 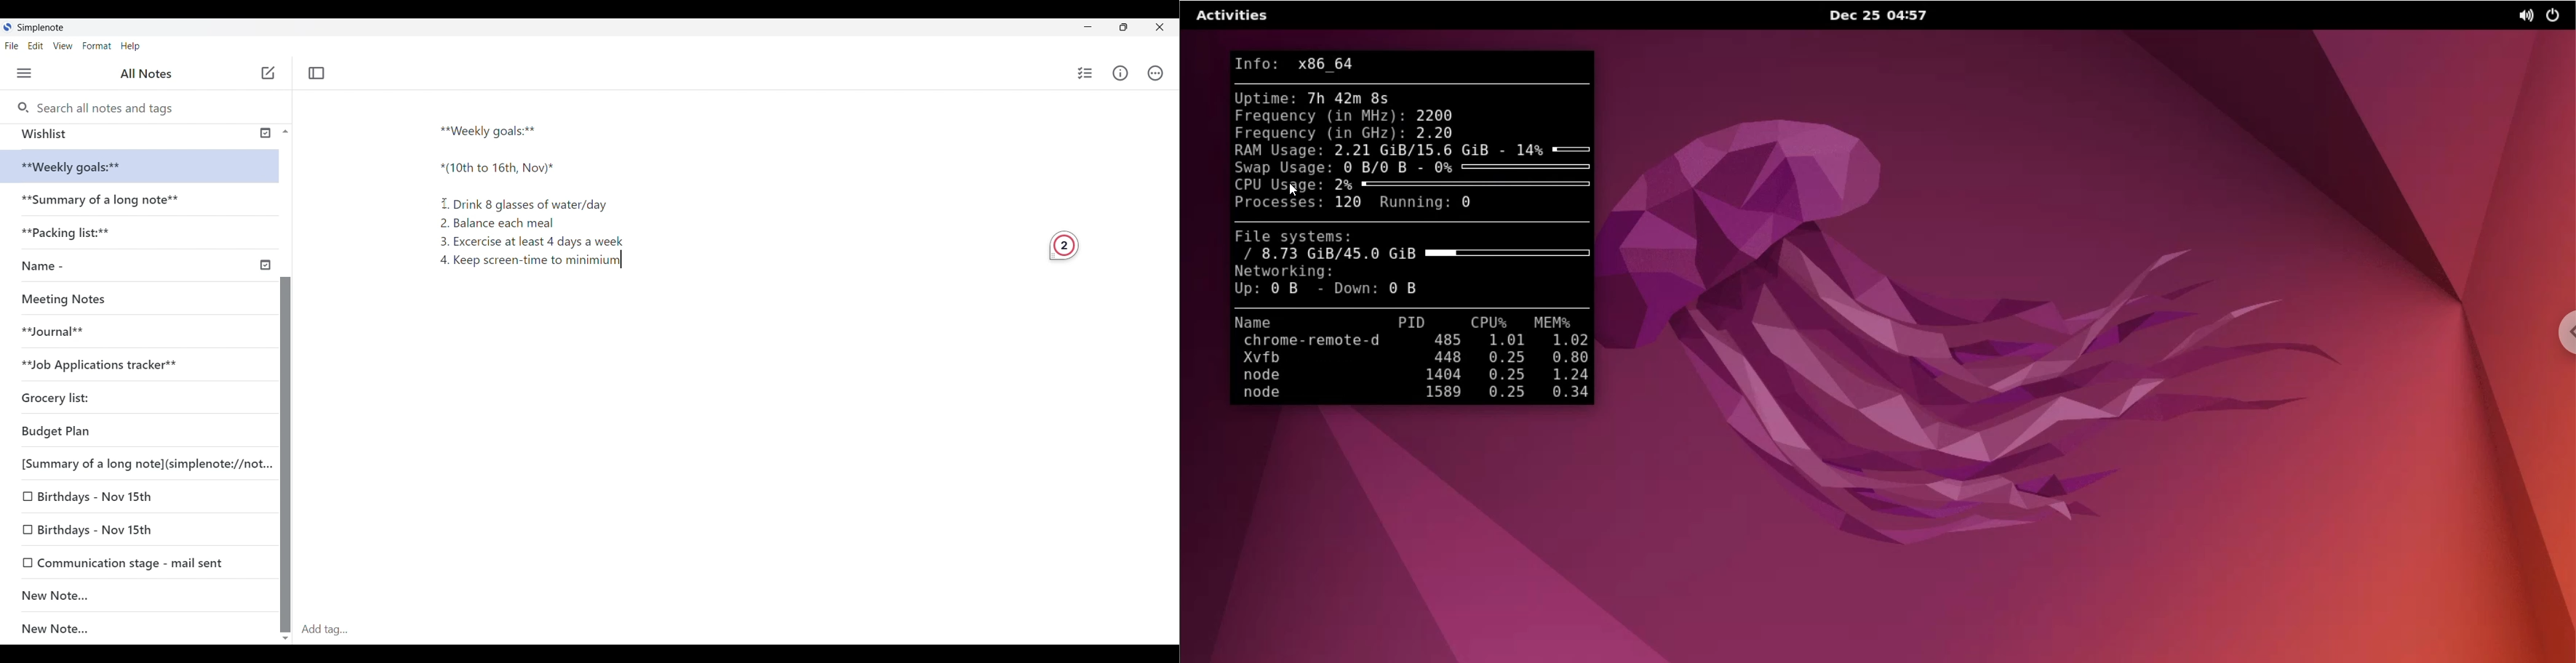 I want to click on **Summary of a long note**, so click(x=104, y=202).